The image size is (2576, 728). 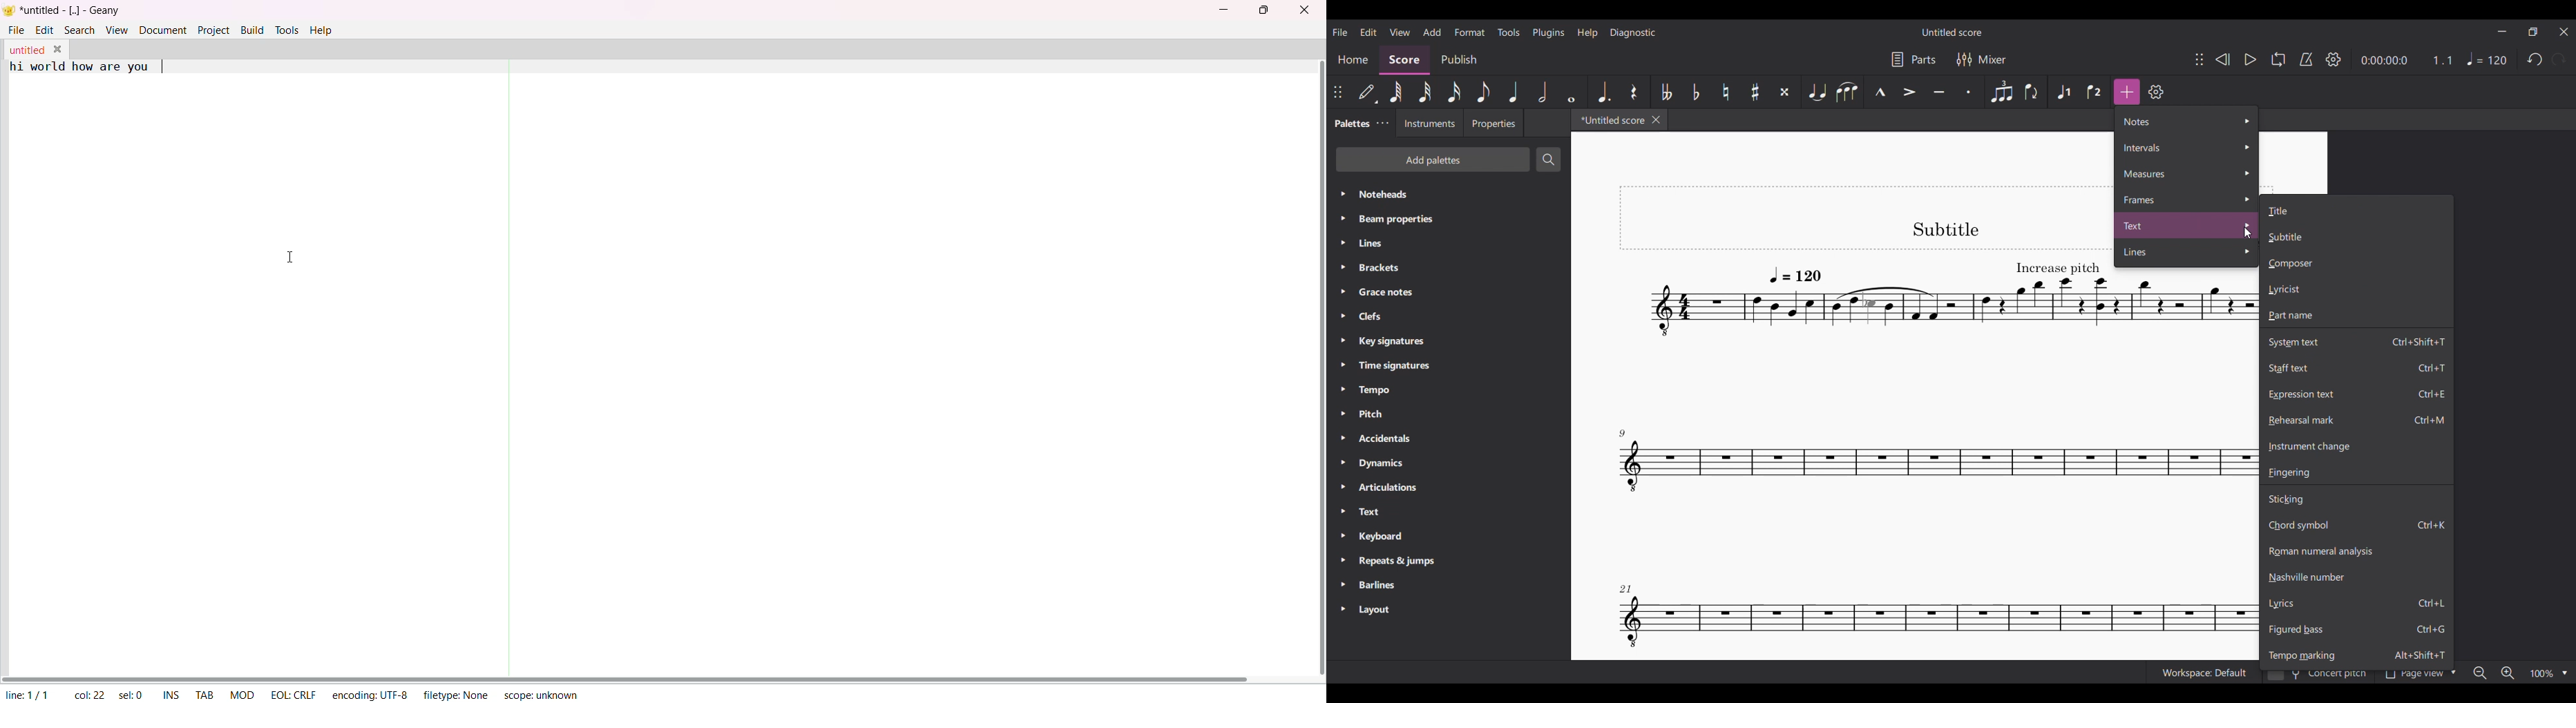 I want to click on Instrument change, so click(x=2356, y=447).